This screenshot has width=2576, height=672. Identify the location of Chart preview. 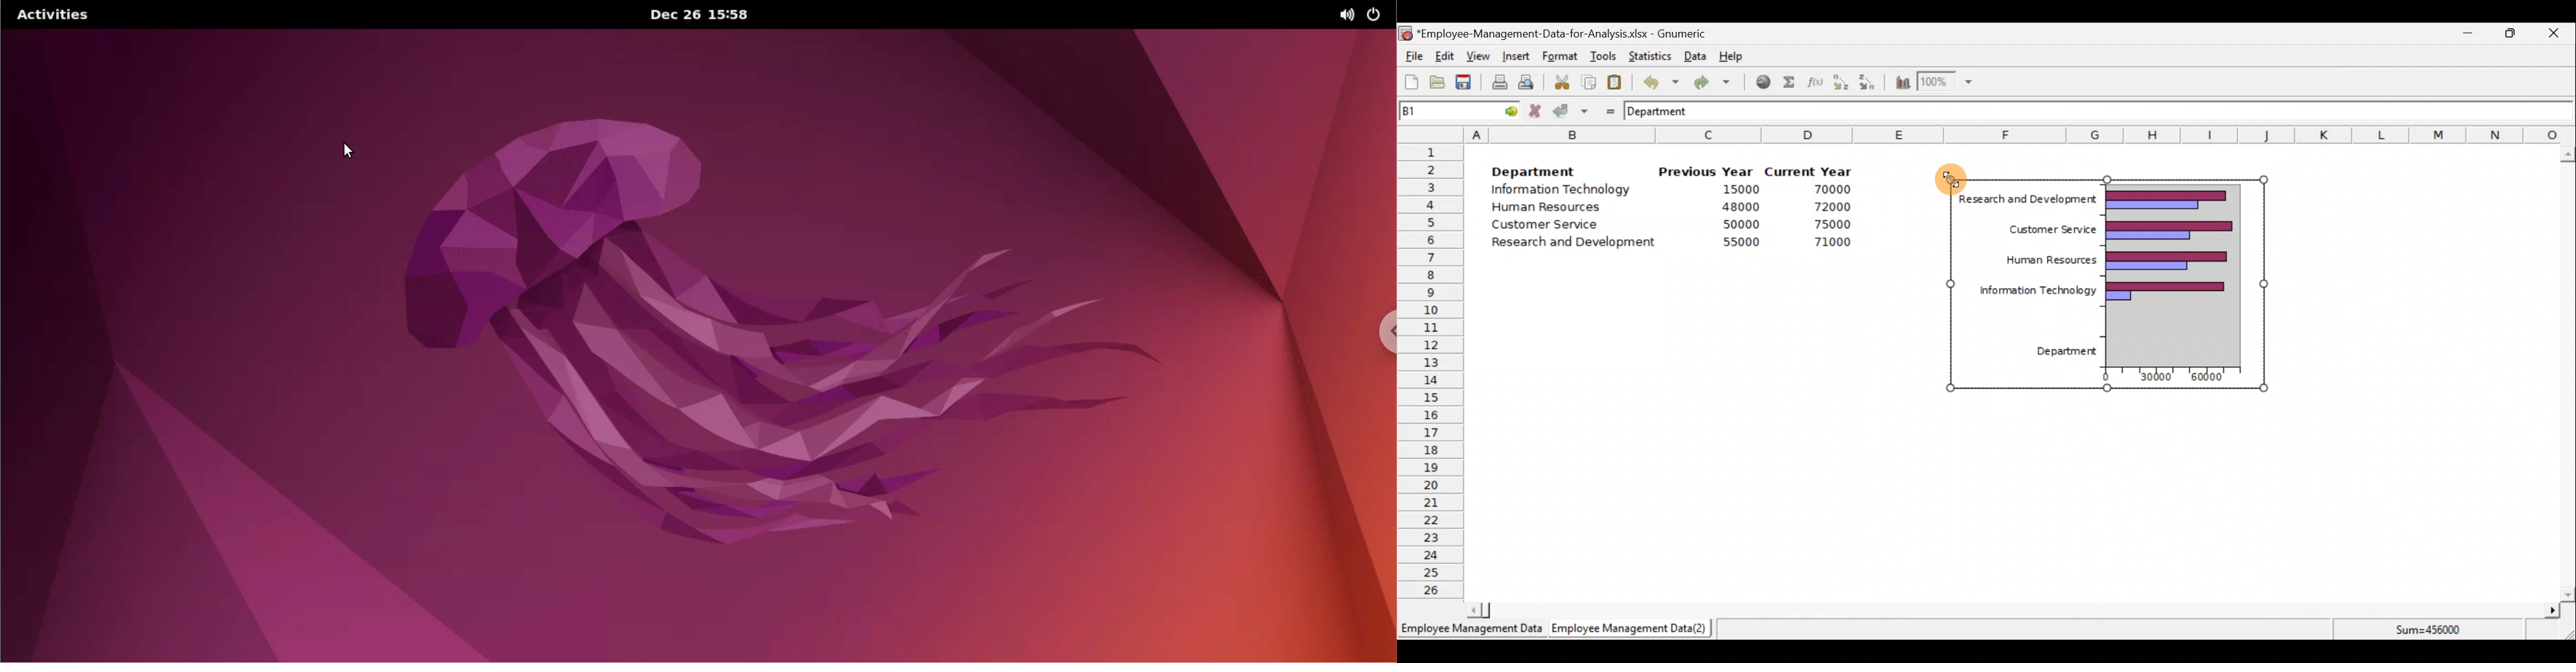
(2173, 276).